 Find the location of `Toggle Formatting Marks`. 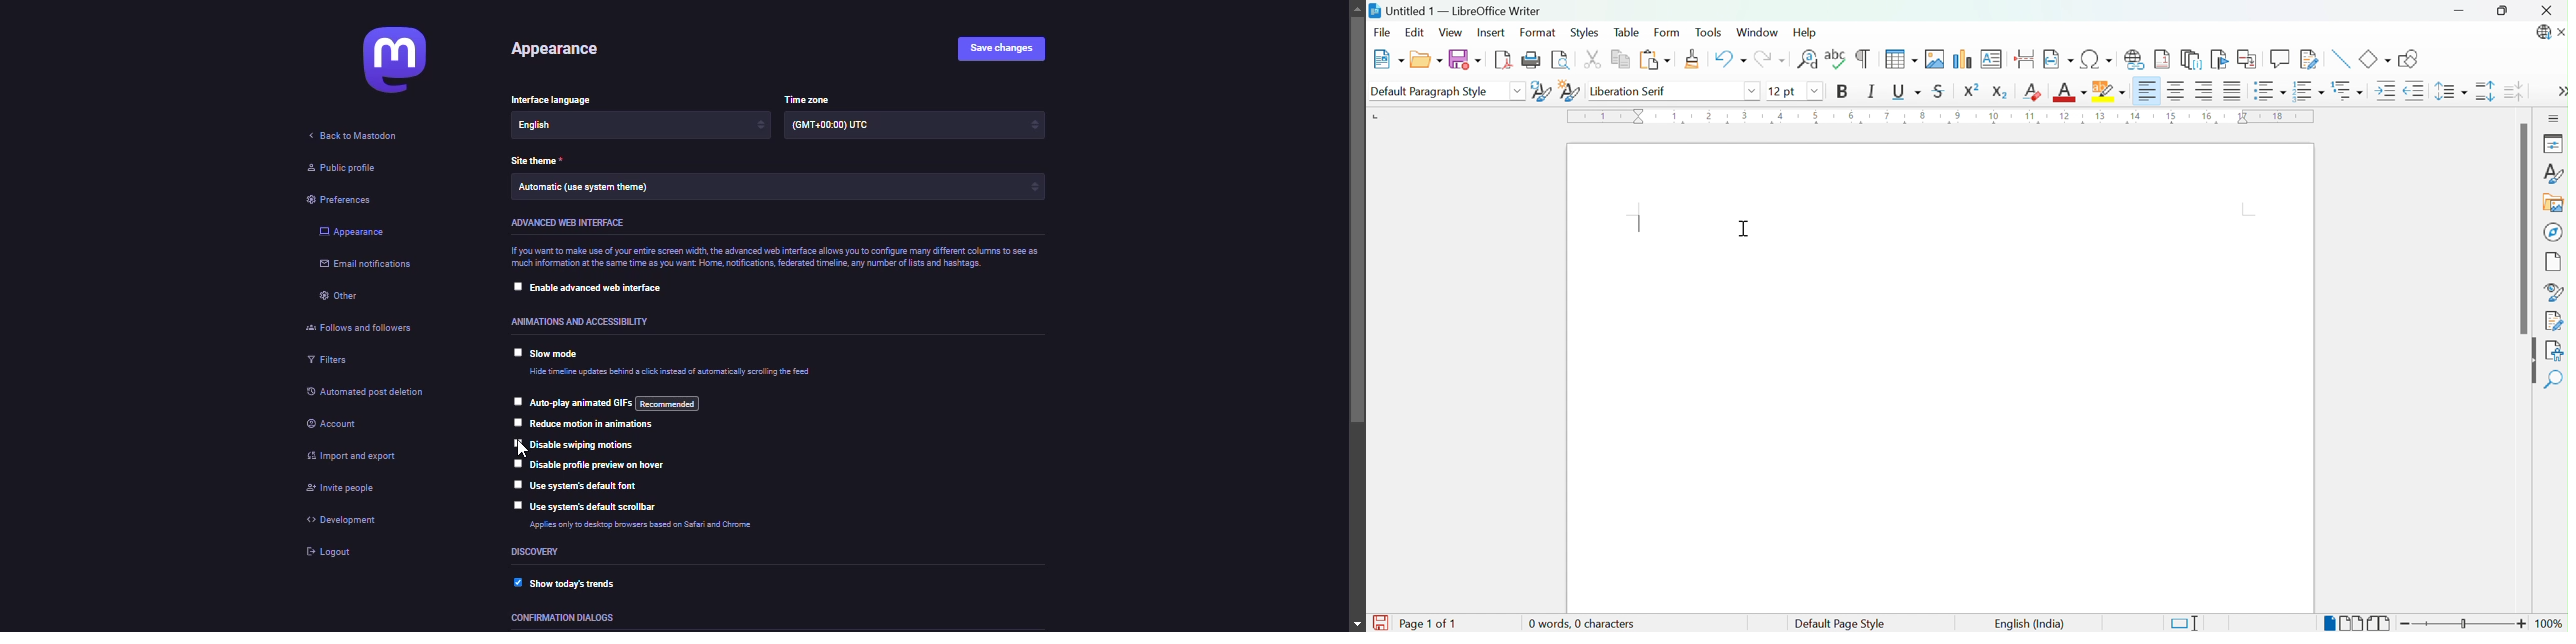

Toggle Formatting Marks is located at coordinates (1863, 58).